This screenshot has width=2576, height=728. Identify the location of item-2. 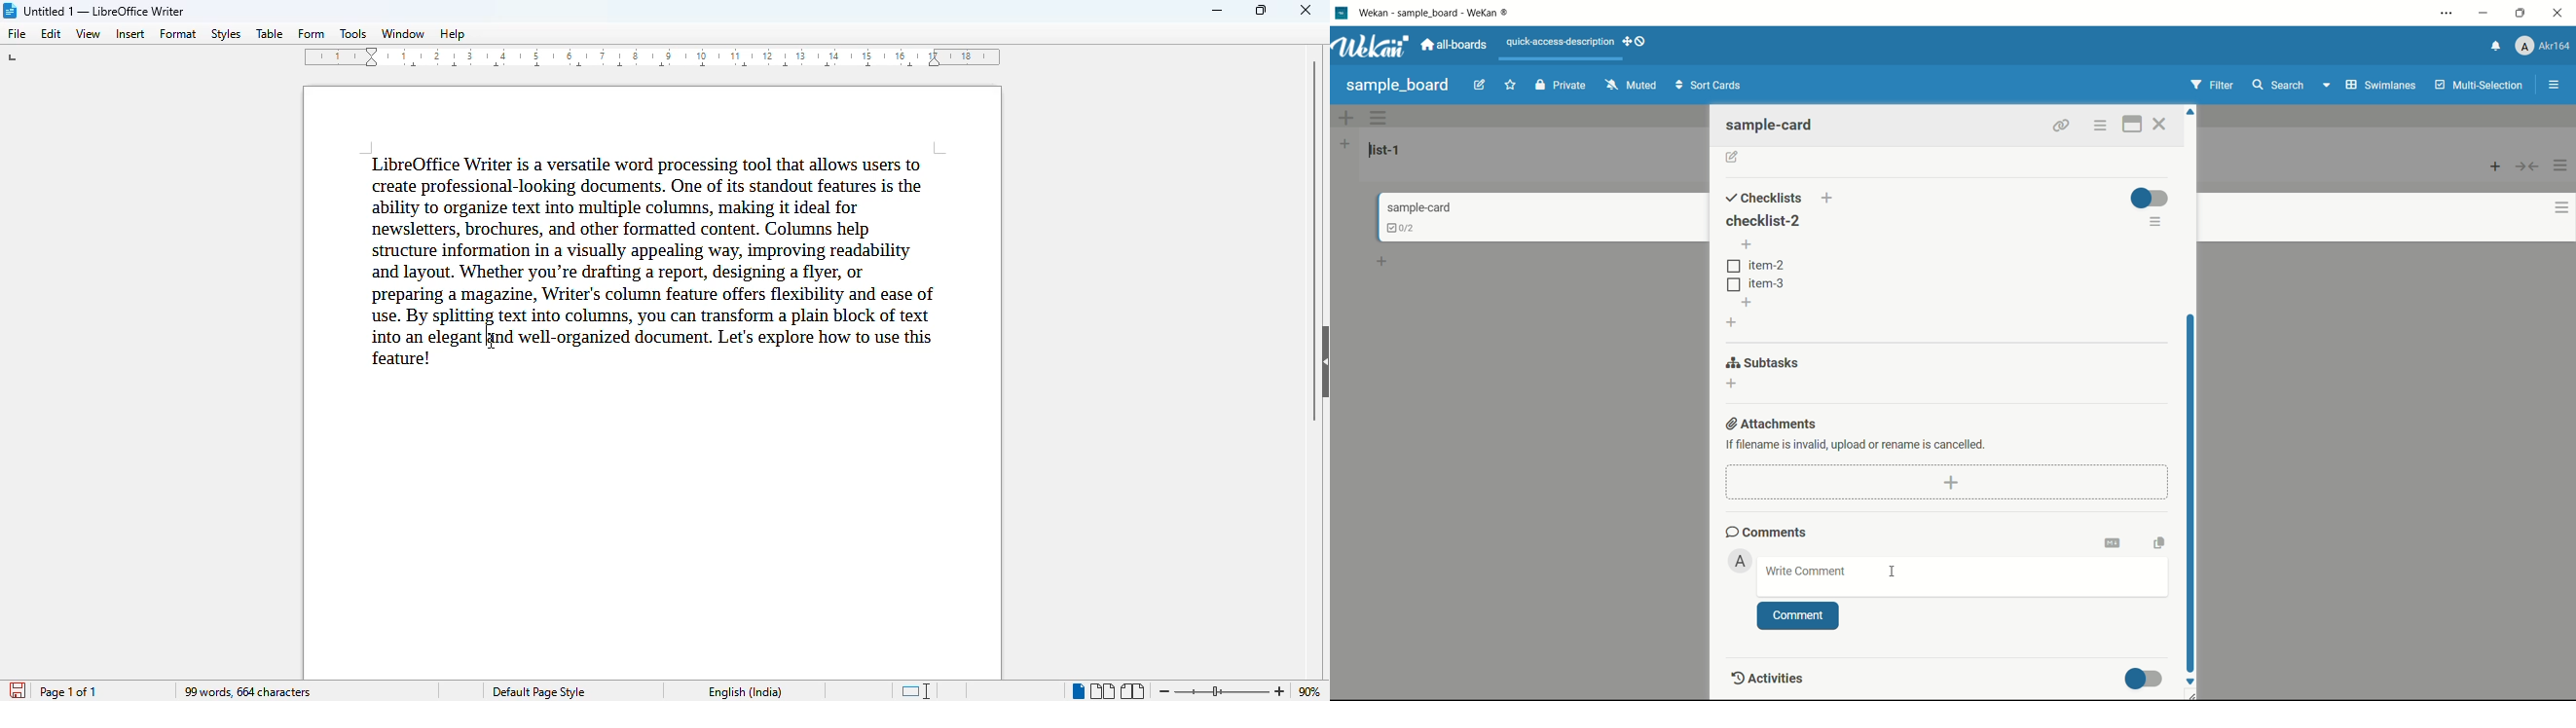
(1755, 265).